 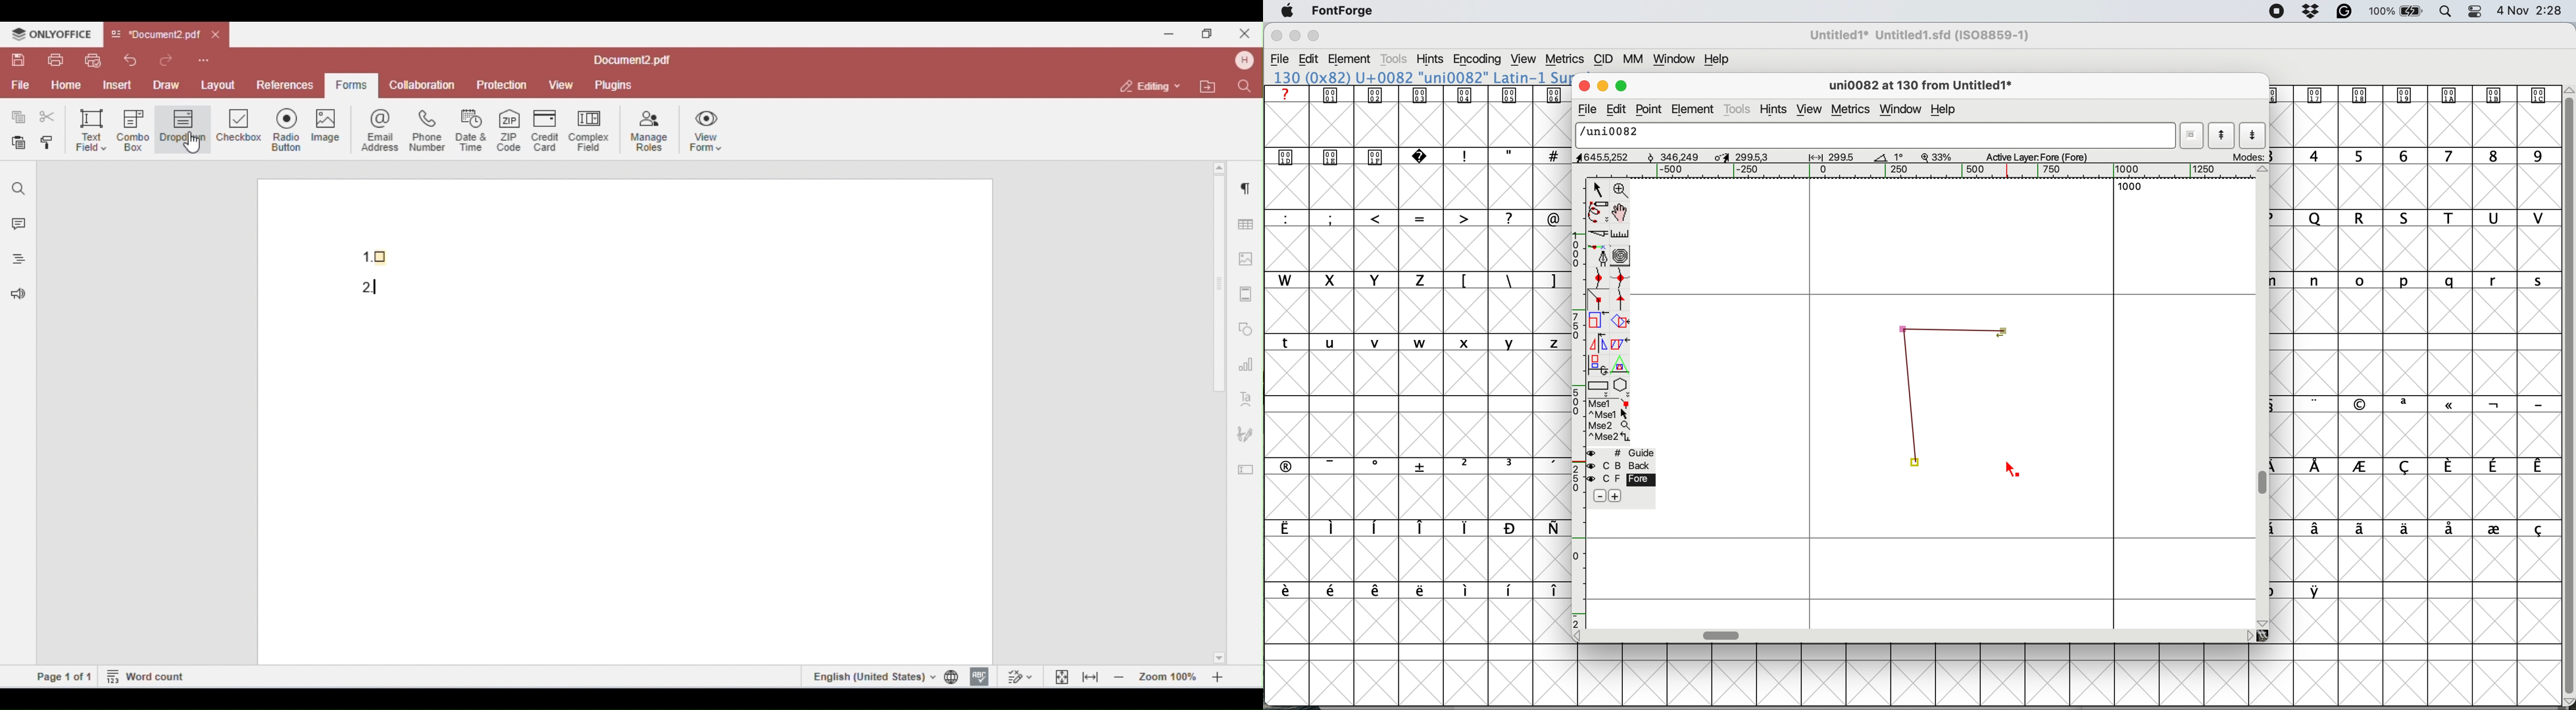 What do you see at coordinates (2265, 483) in the screenshot?
I see `vertical scroll bar` at bounding box center [2265, 483].